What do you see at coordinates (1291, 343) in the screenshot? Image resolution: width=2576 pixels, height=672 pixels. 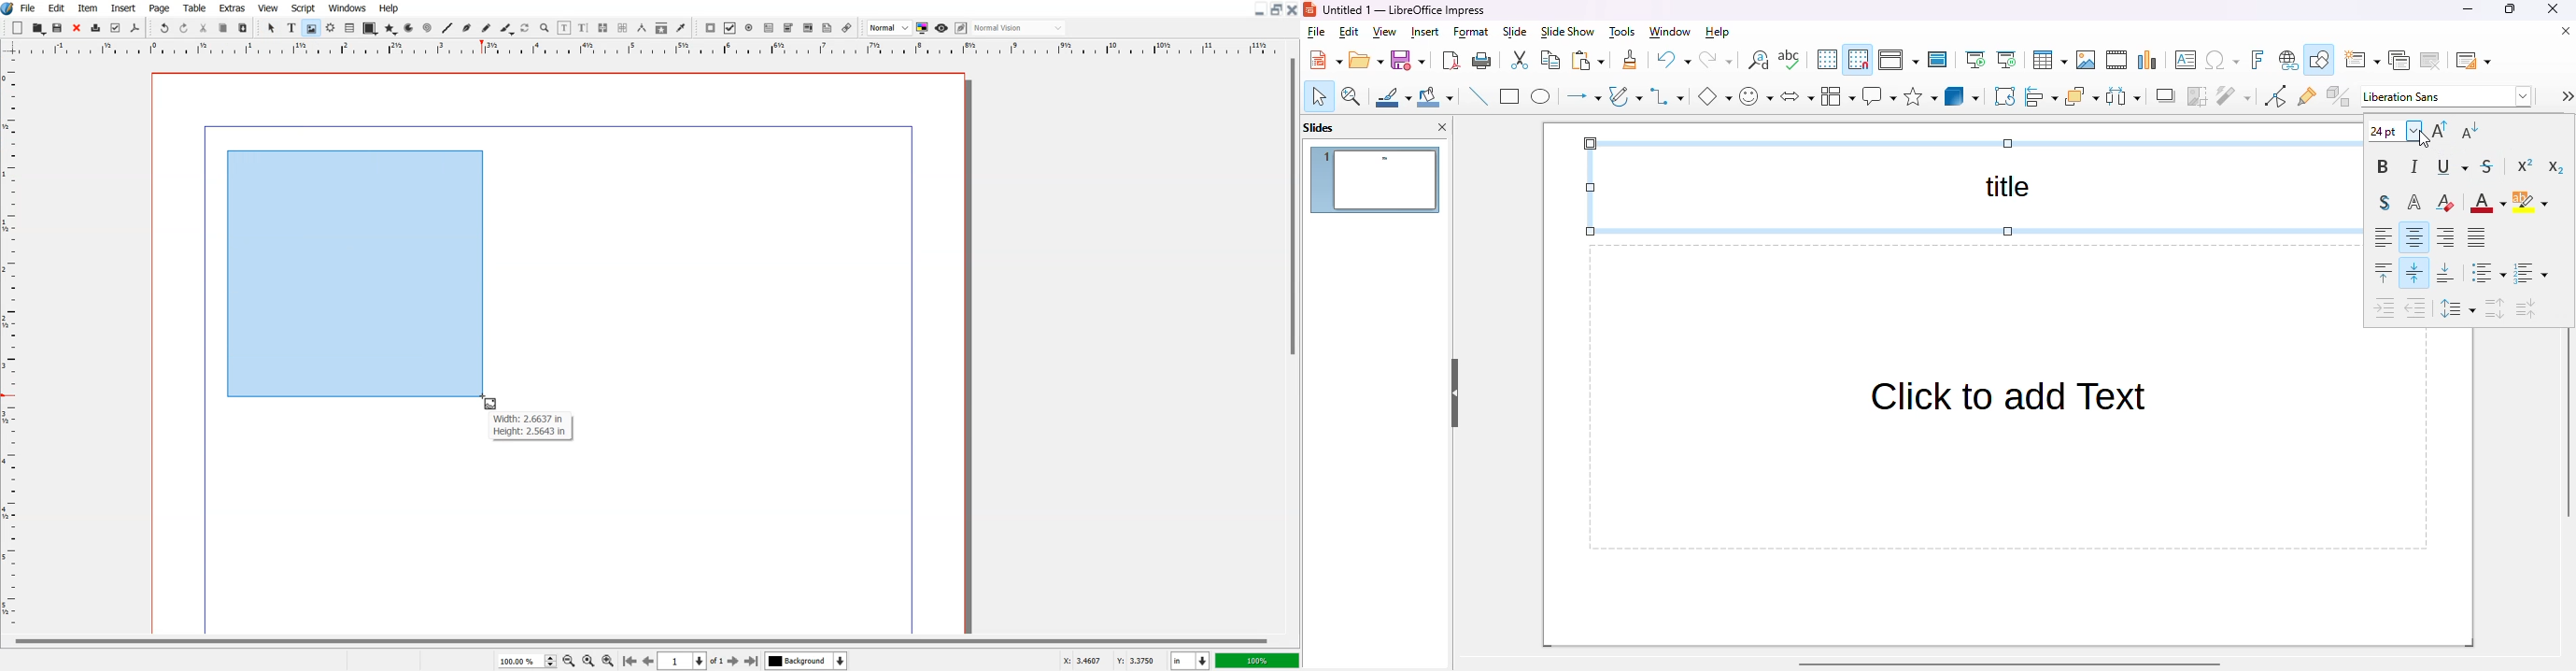 I see `Vertical Scroll Bar` at bounding box center [1291, 343].